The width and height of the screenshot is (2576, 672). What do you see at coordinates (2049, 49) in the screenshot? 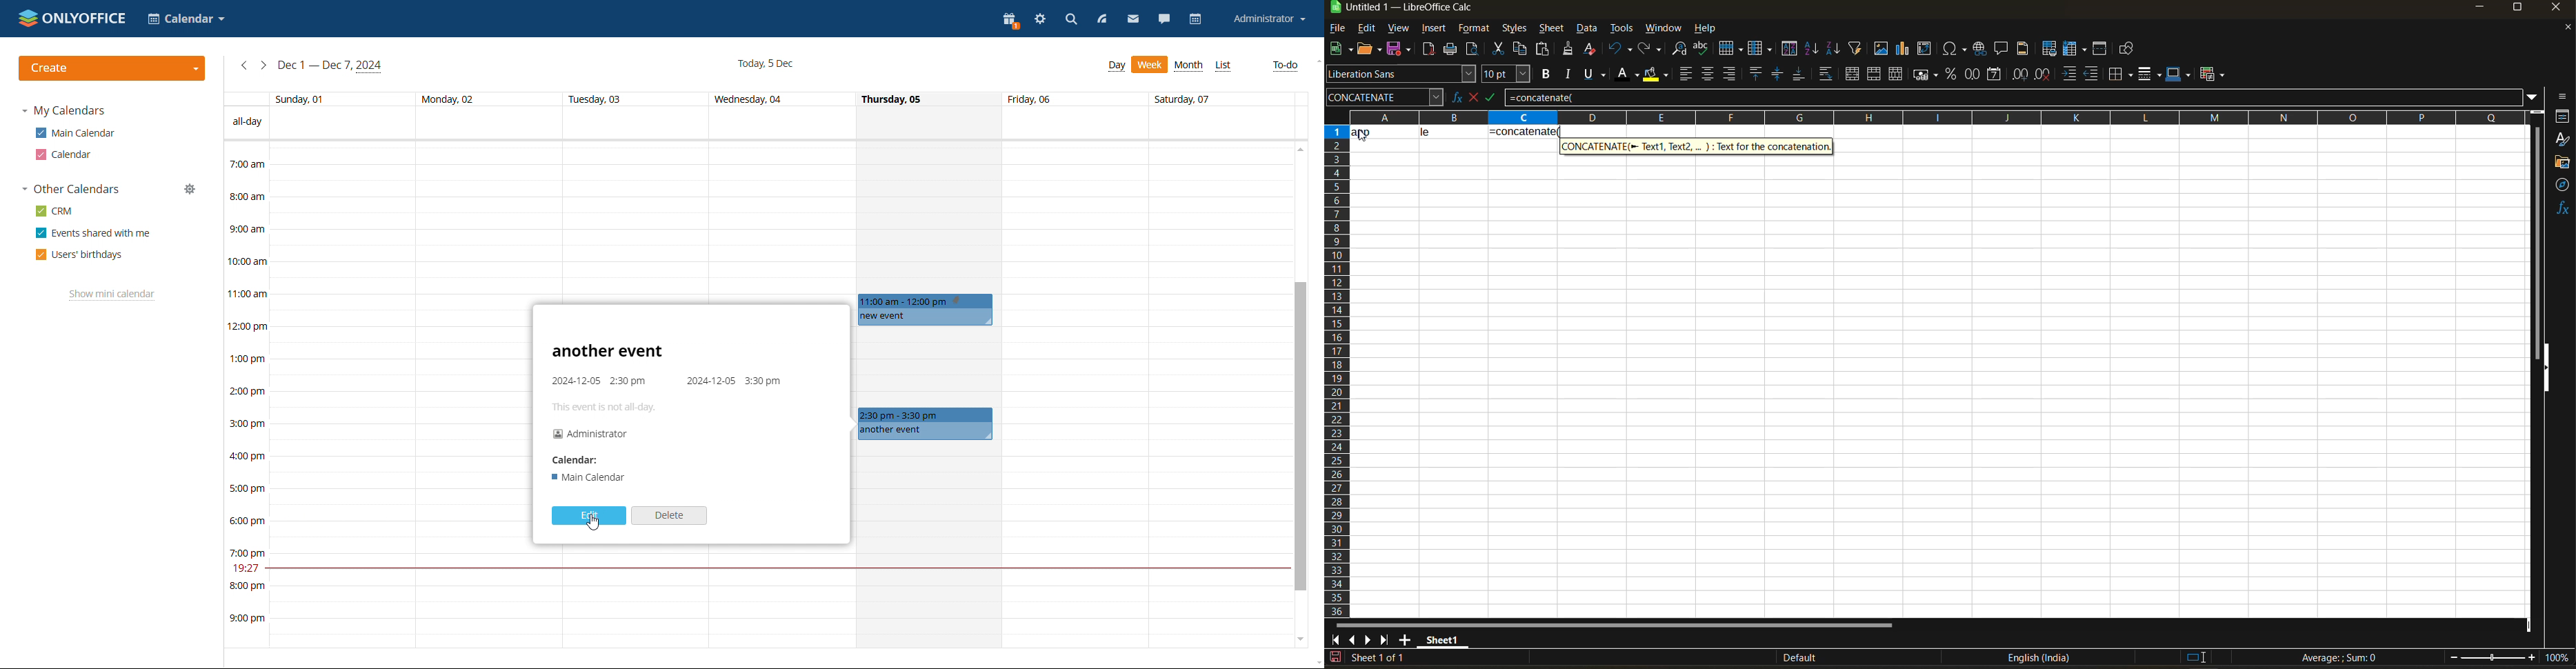
I see `define print area` at bounding box center [2049, 49].